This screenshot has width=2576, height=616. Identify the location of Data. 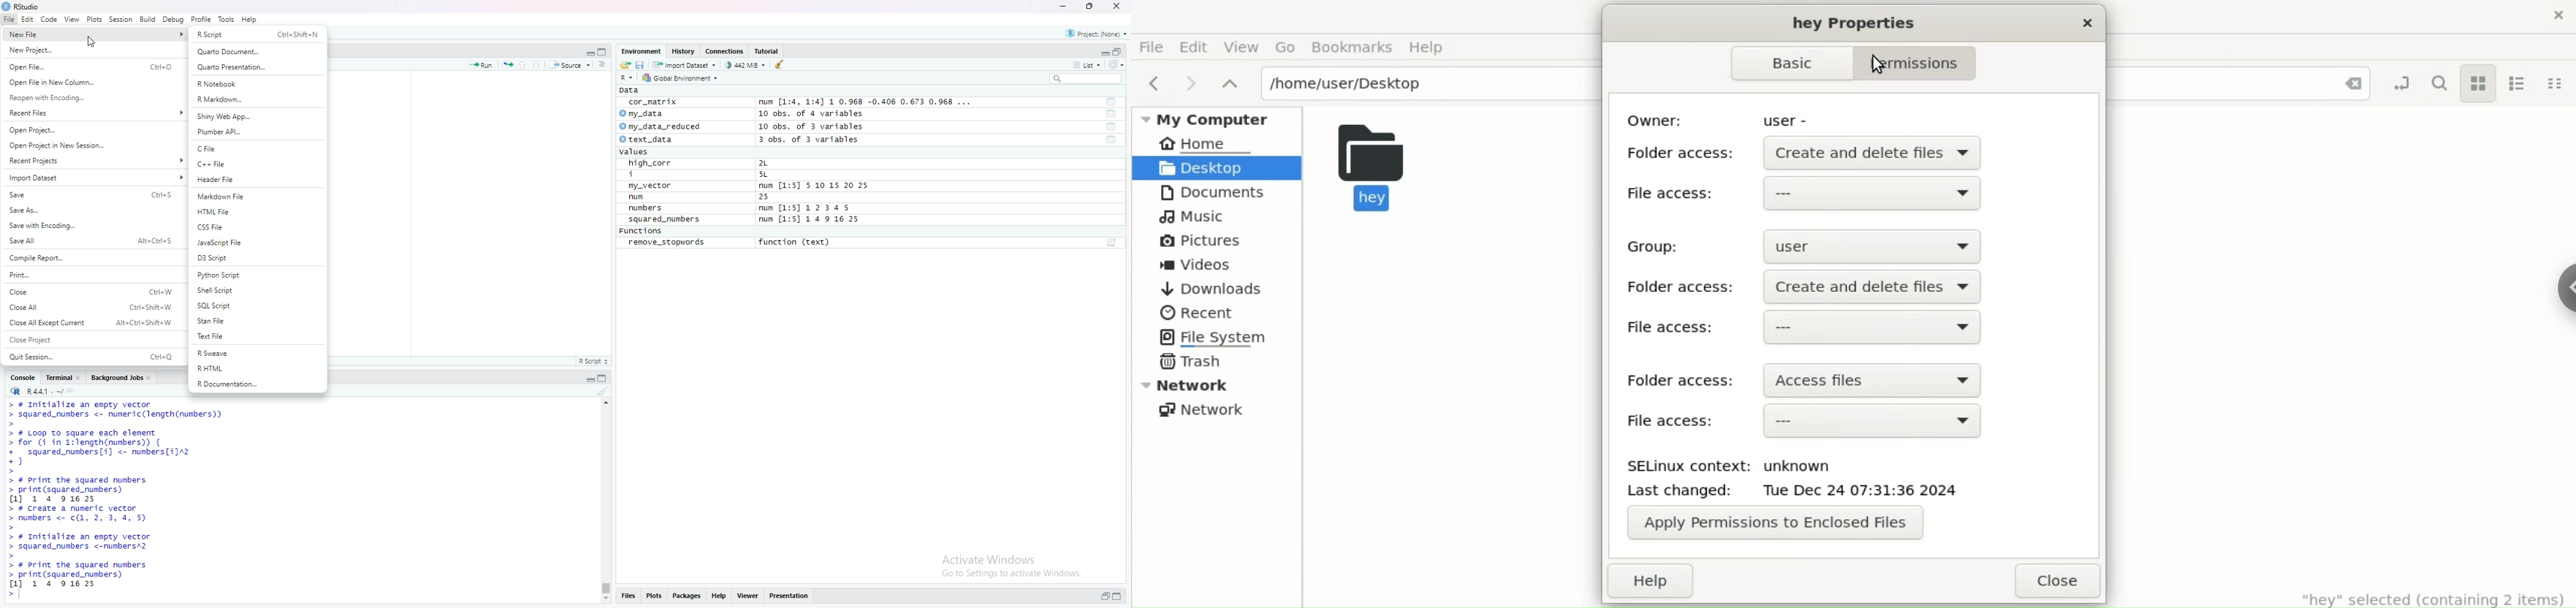
(628, 90).